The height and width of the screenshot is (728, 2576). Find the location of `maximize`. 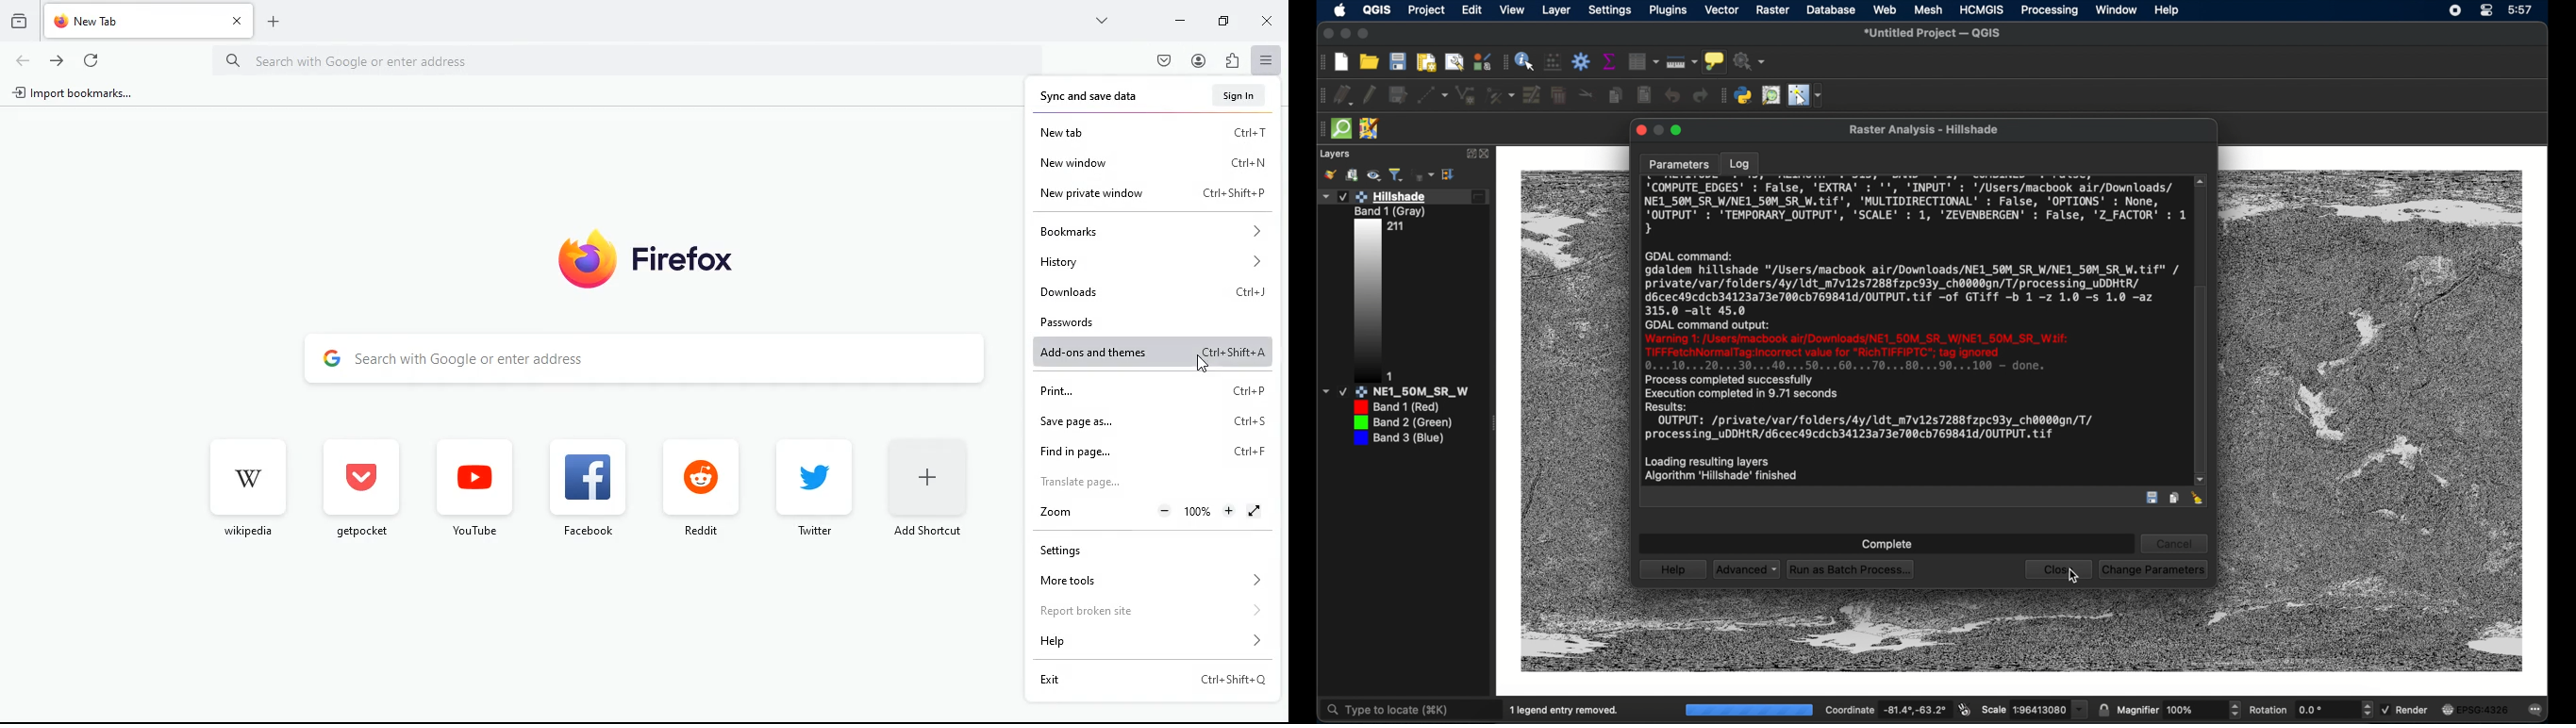

maximize is located at coordinates (1218, 21).